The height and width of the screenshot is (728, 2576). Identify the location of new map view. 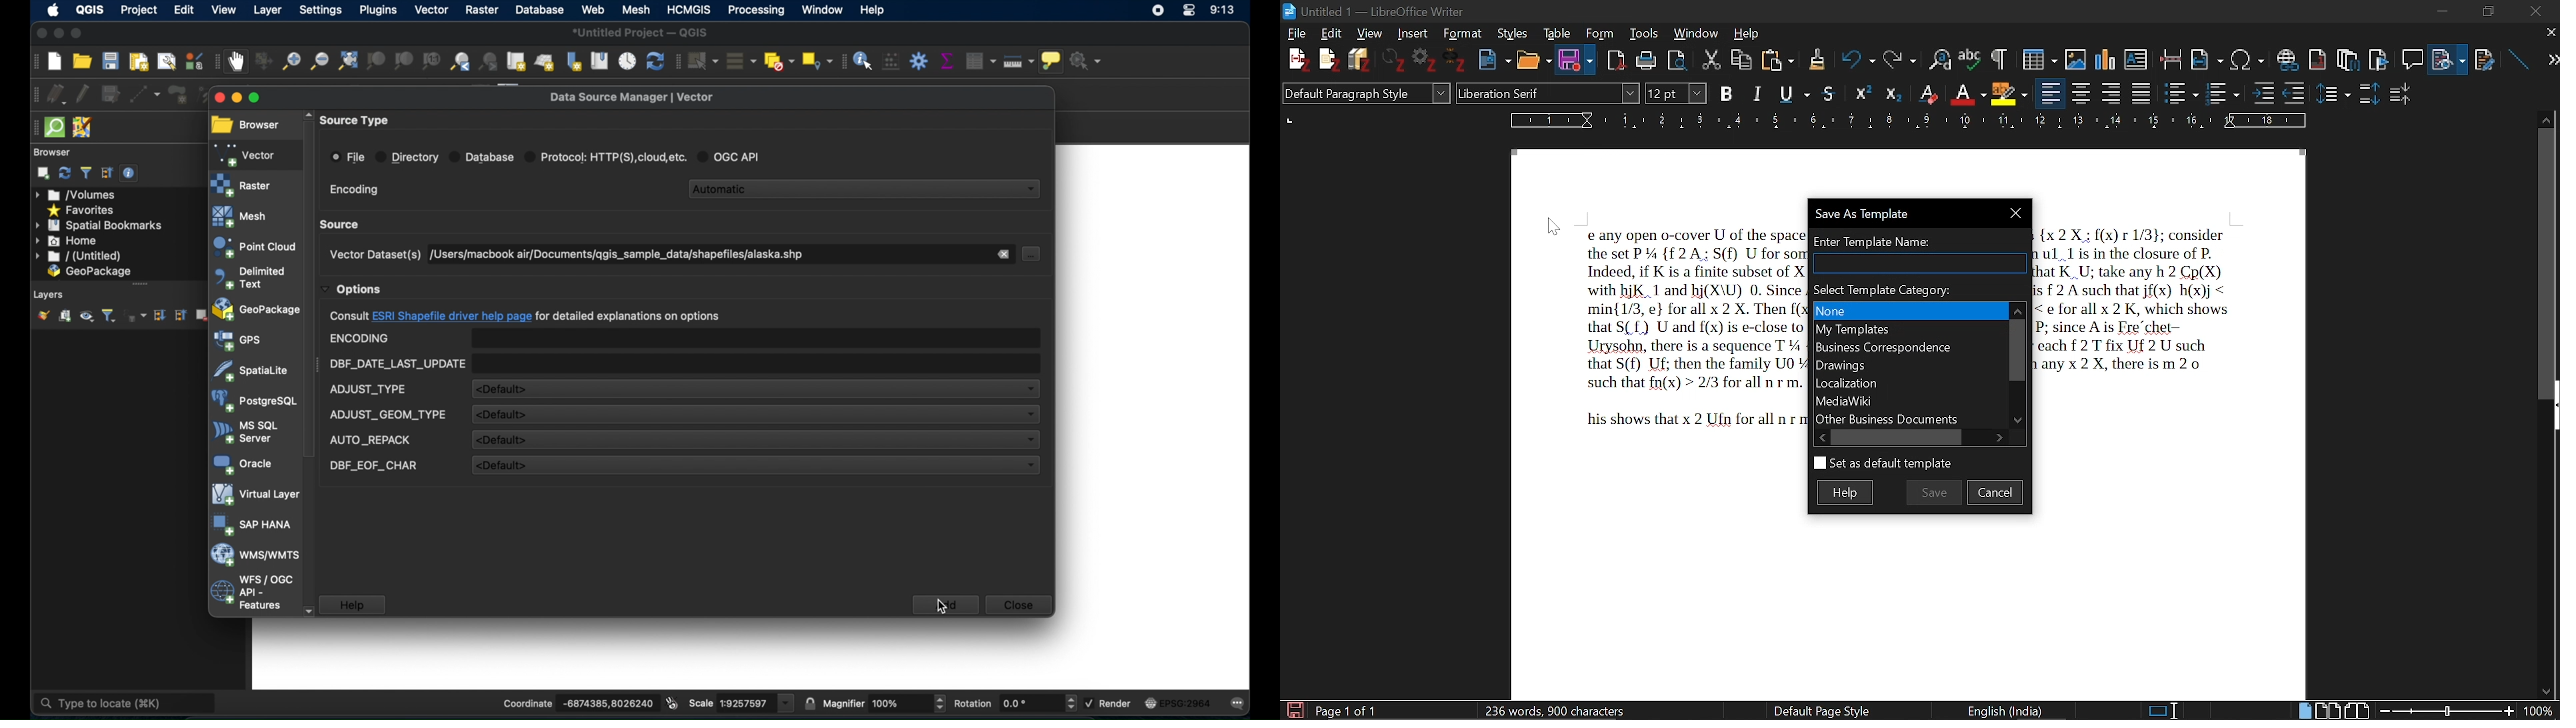
(517, 61).